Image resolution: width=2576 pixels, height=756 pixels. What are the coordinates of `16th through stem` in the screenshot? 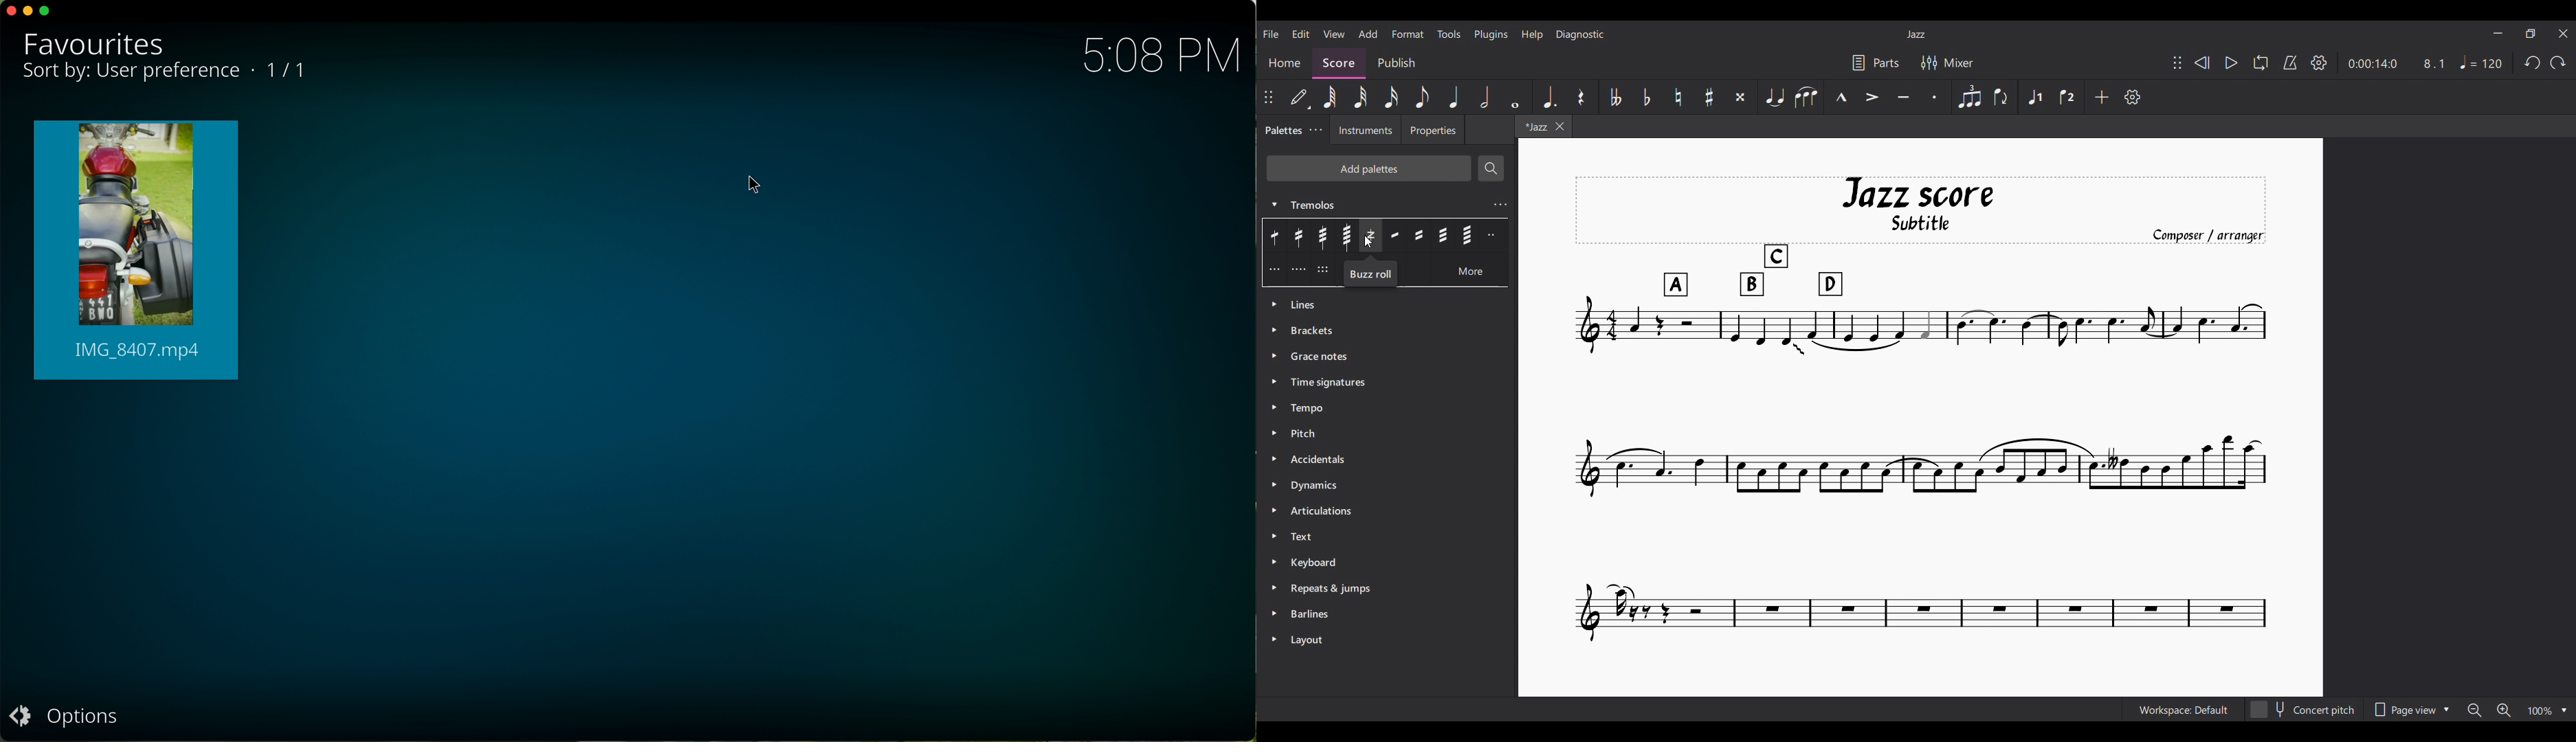 It's located at (1300, 236).